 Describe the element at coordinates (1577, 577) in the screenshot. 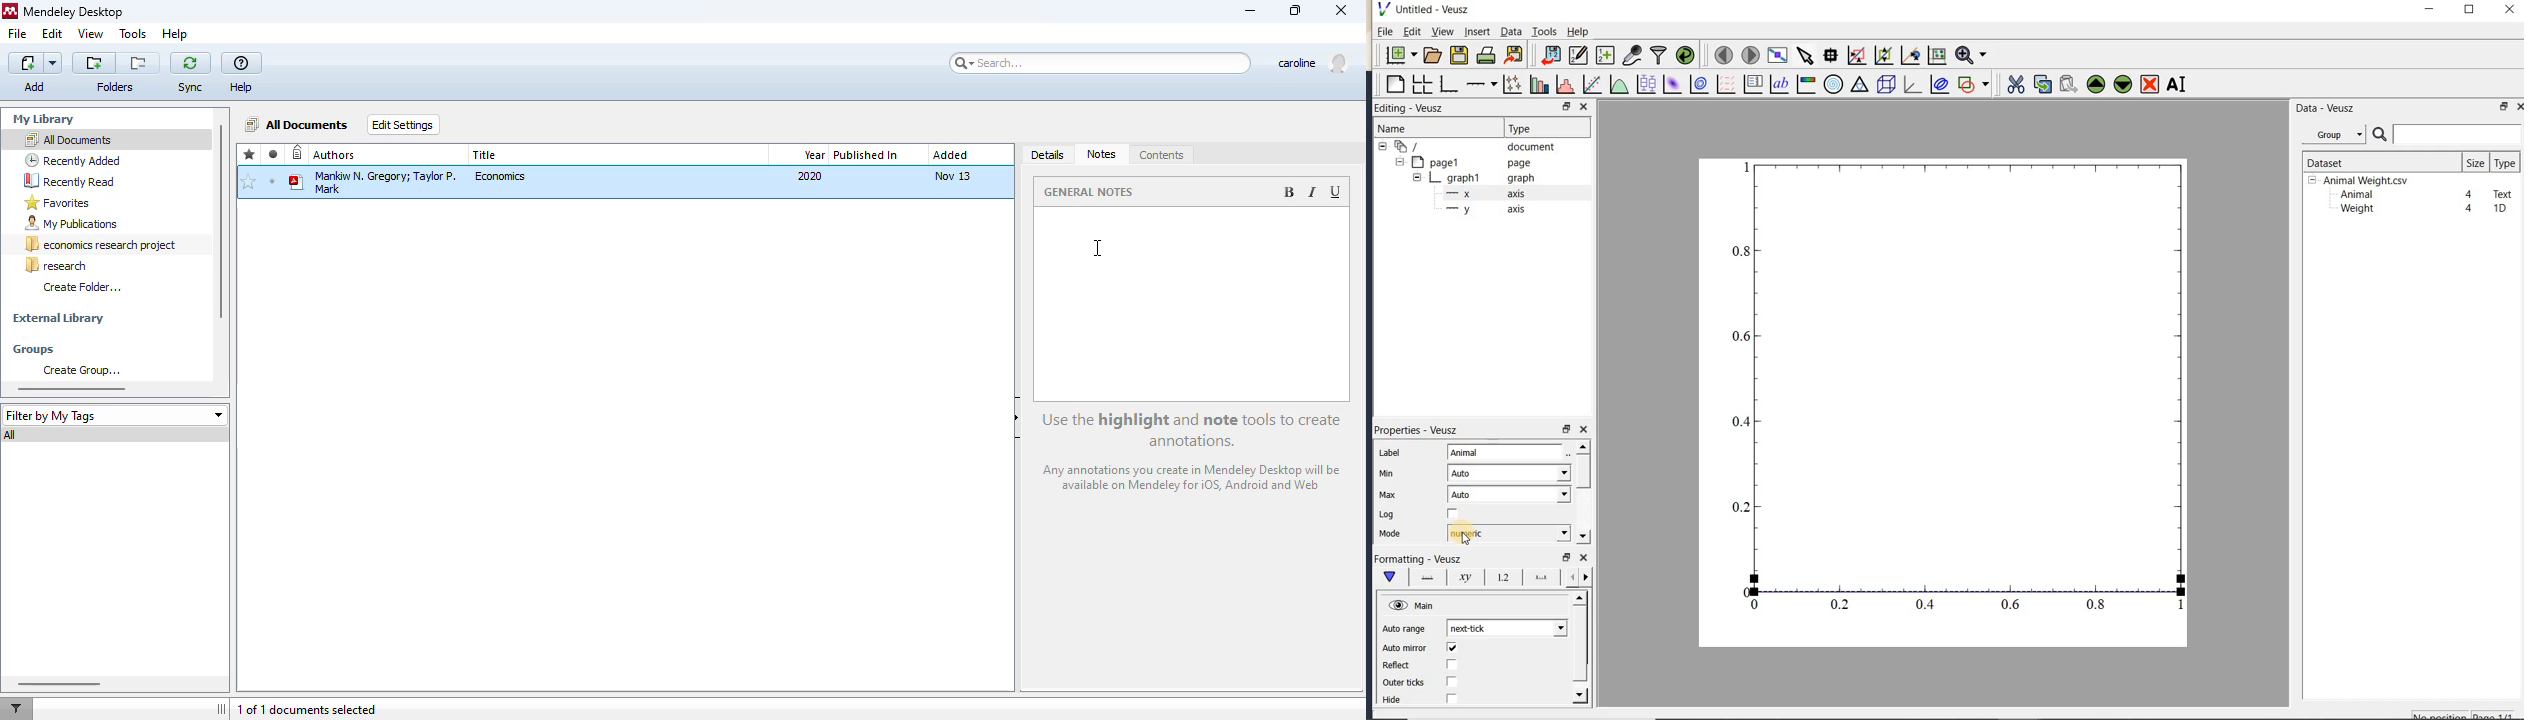

I see `minor ticks` at that location.